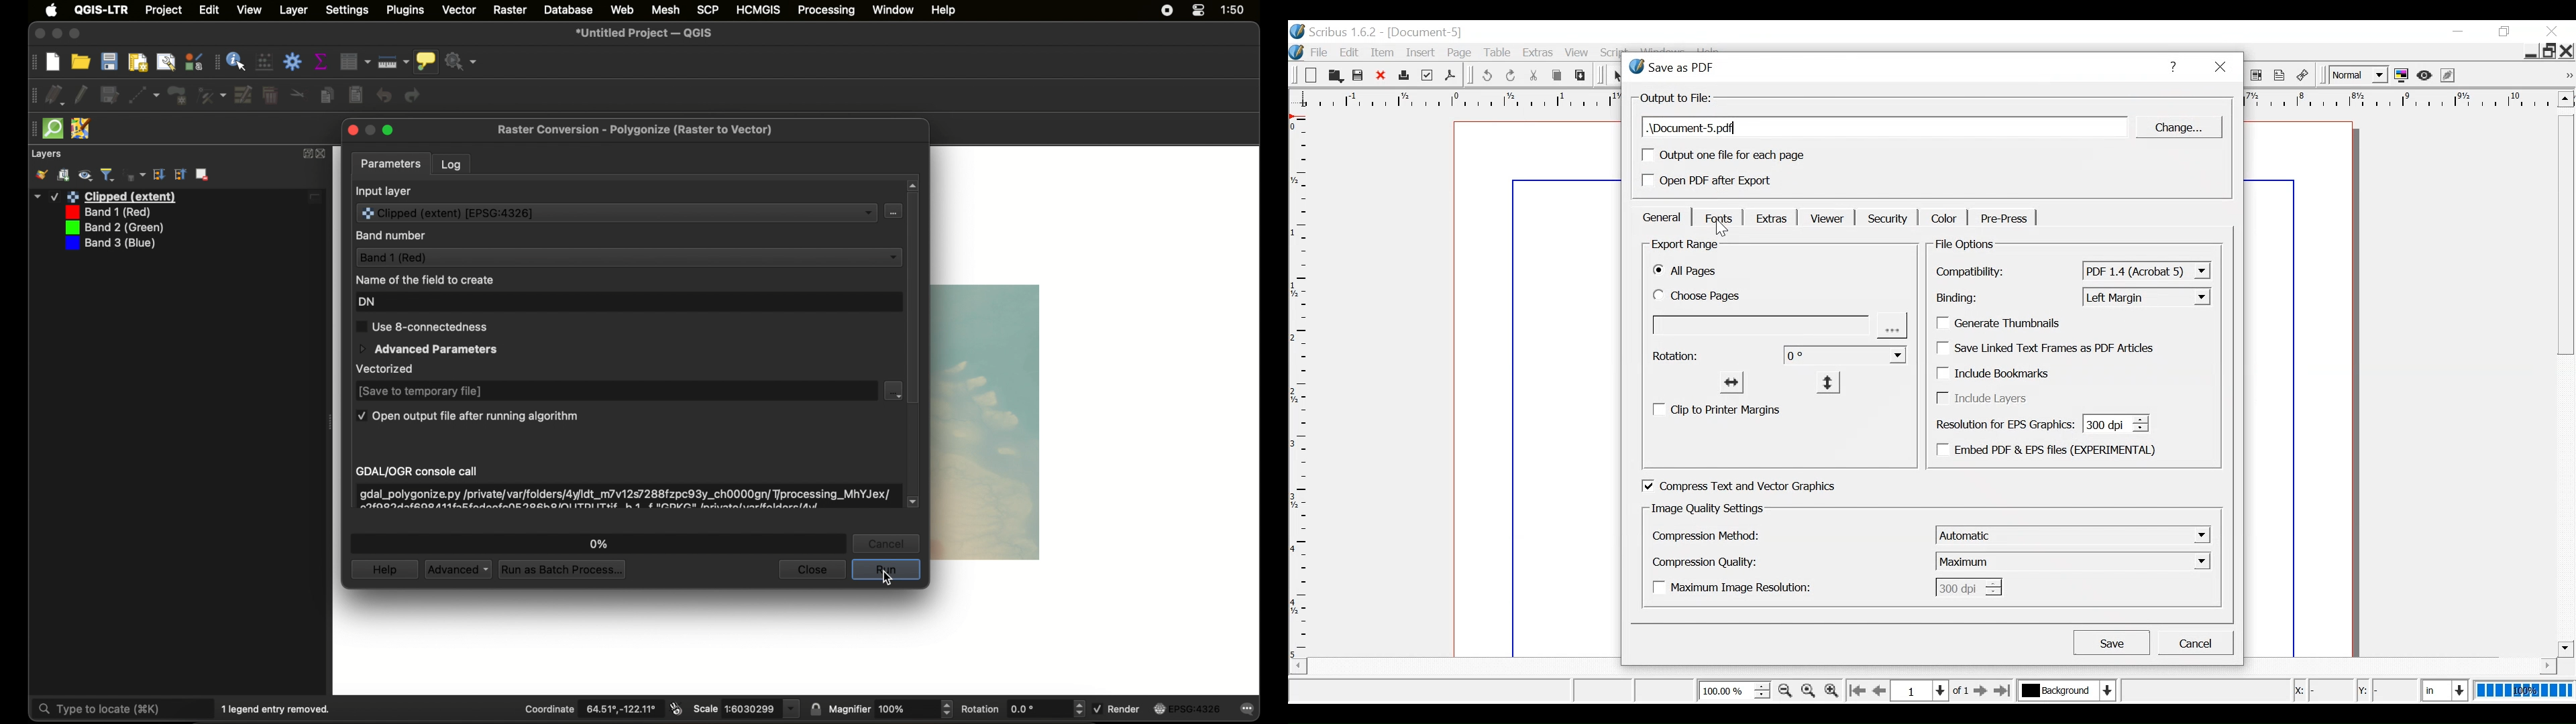  What do you see at coordinates (38, 34) in the screenshot?
I see `close` at bounding box center [38, 34].